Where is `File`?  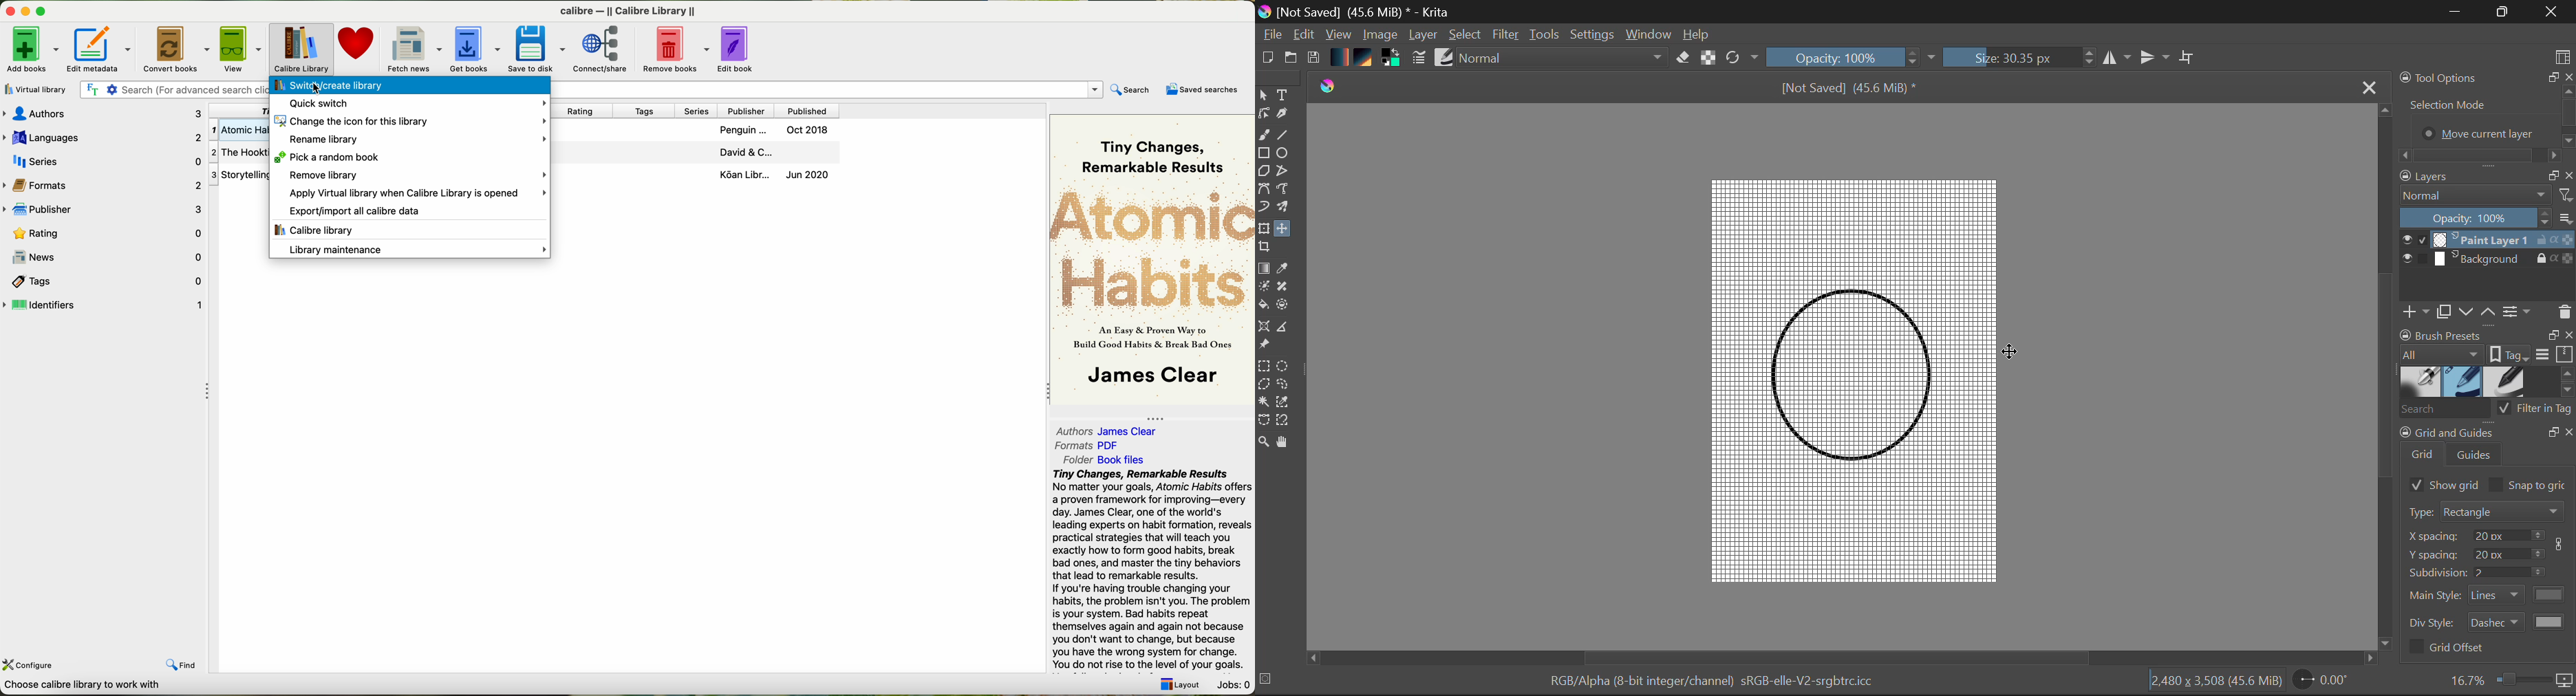 File is located at coordinates (1271, 34).